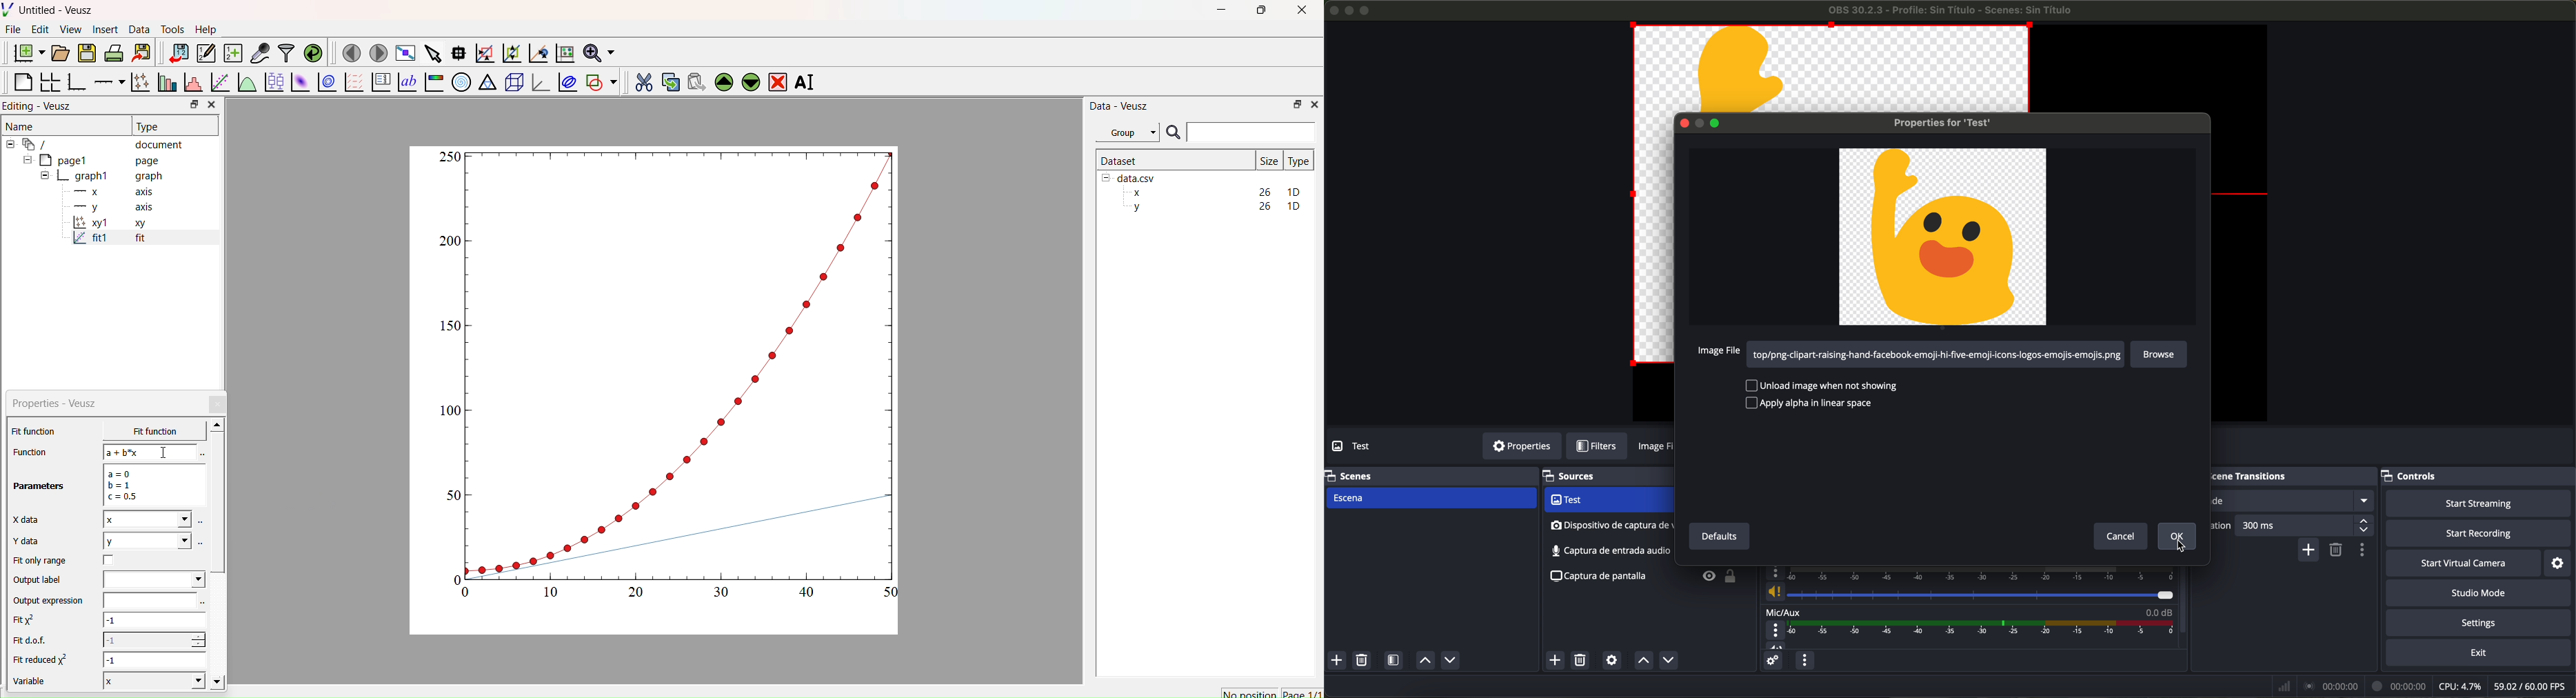 The width and height of the screenshot is (2576, 700). What do you see at coordinates (2117, 537) in the screenshot?
I see `cancel` at bounding box center [2117, 537].